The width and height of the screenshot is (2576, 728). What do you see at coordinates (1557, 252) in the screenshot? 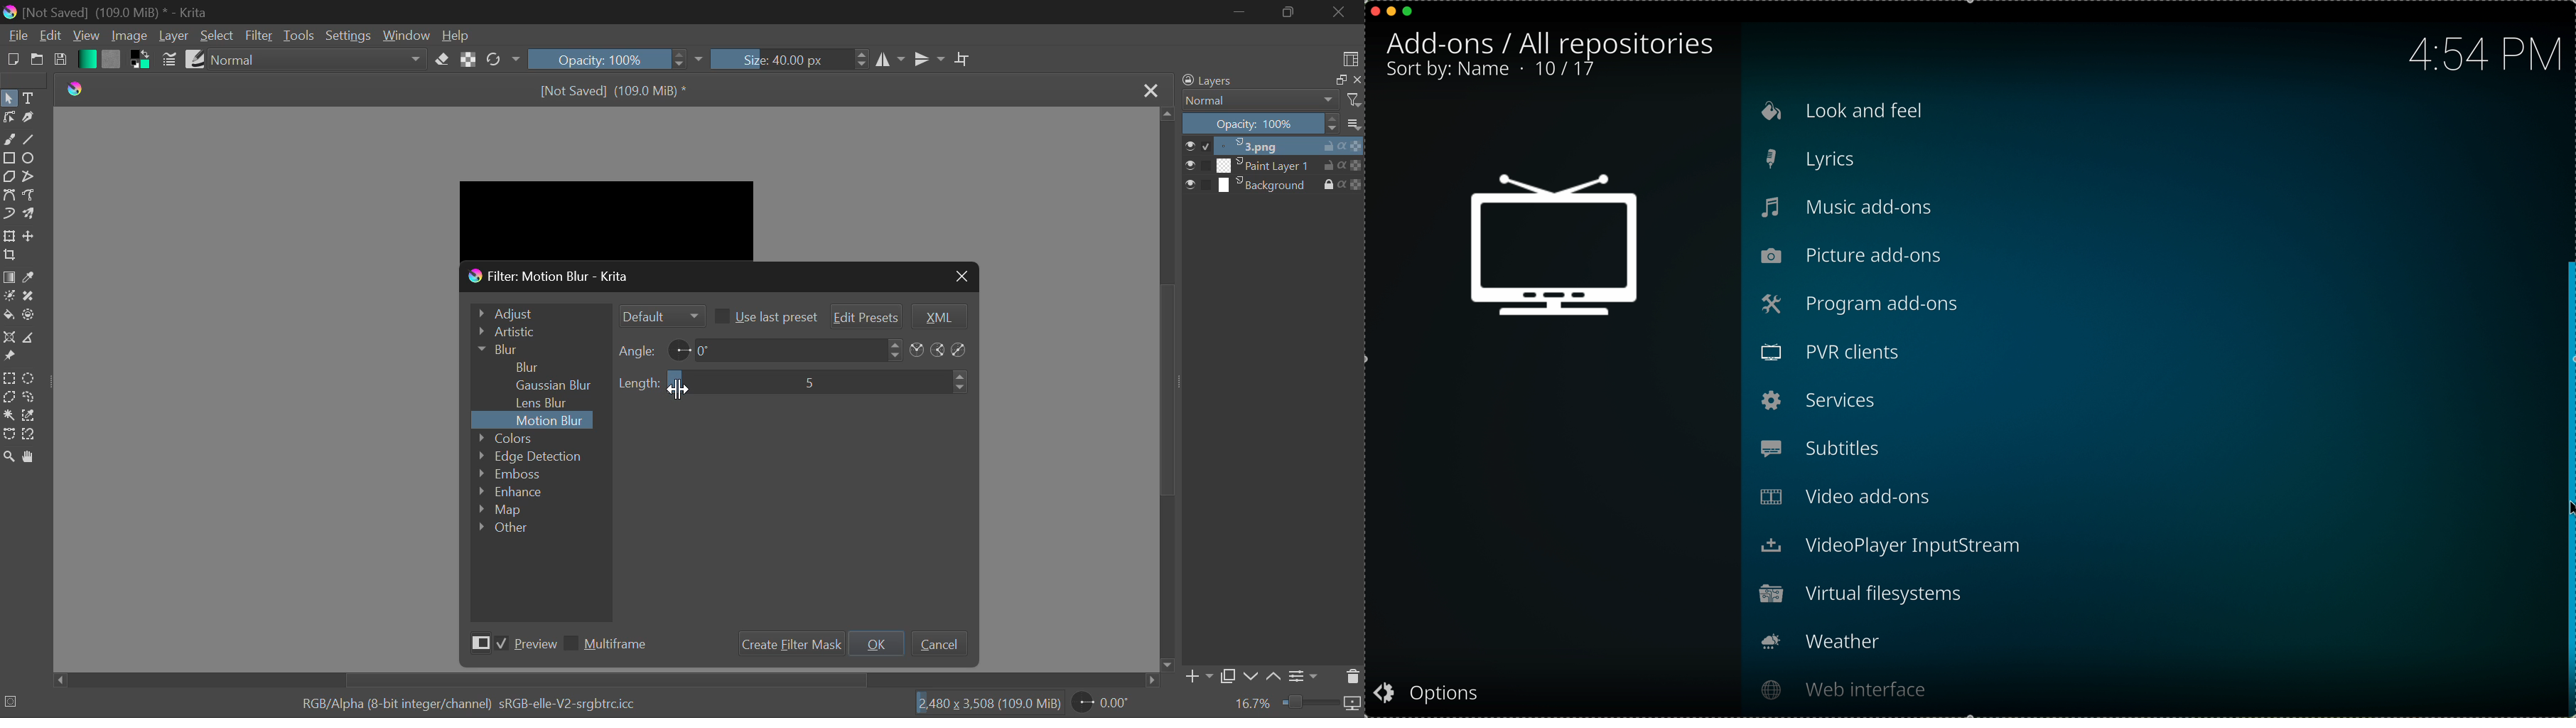
I see `tv icon` at bounding box center [1557, 252].